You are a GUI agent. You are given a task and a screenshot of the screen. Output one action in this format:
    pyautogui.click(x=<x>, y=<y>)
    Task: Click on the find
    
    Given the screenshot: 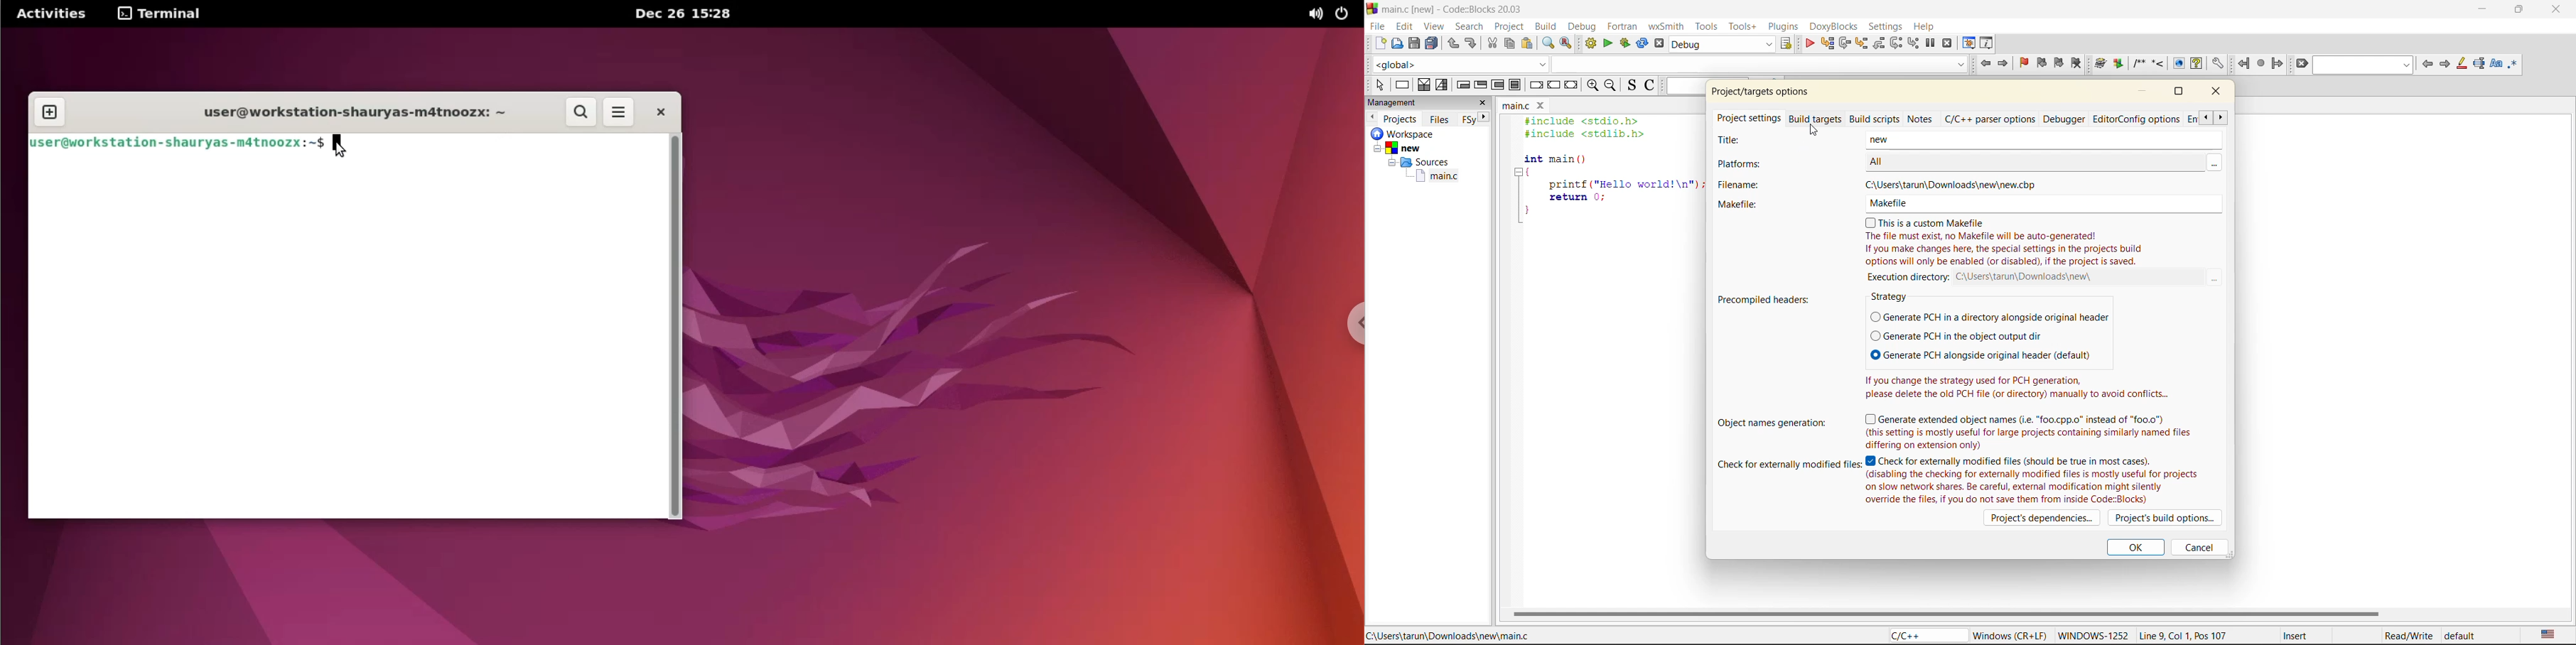 What is the action you would take?
    pyautogui.click(x=1547, y=42)
    